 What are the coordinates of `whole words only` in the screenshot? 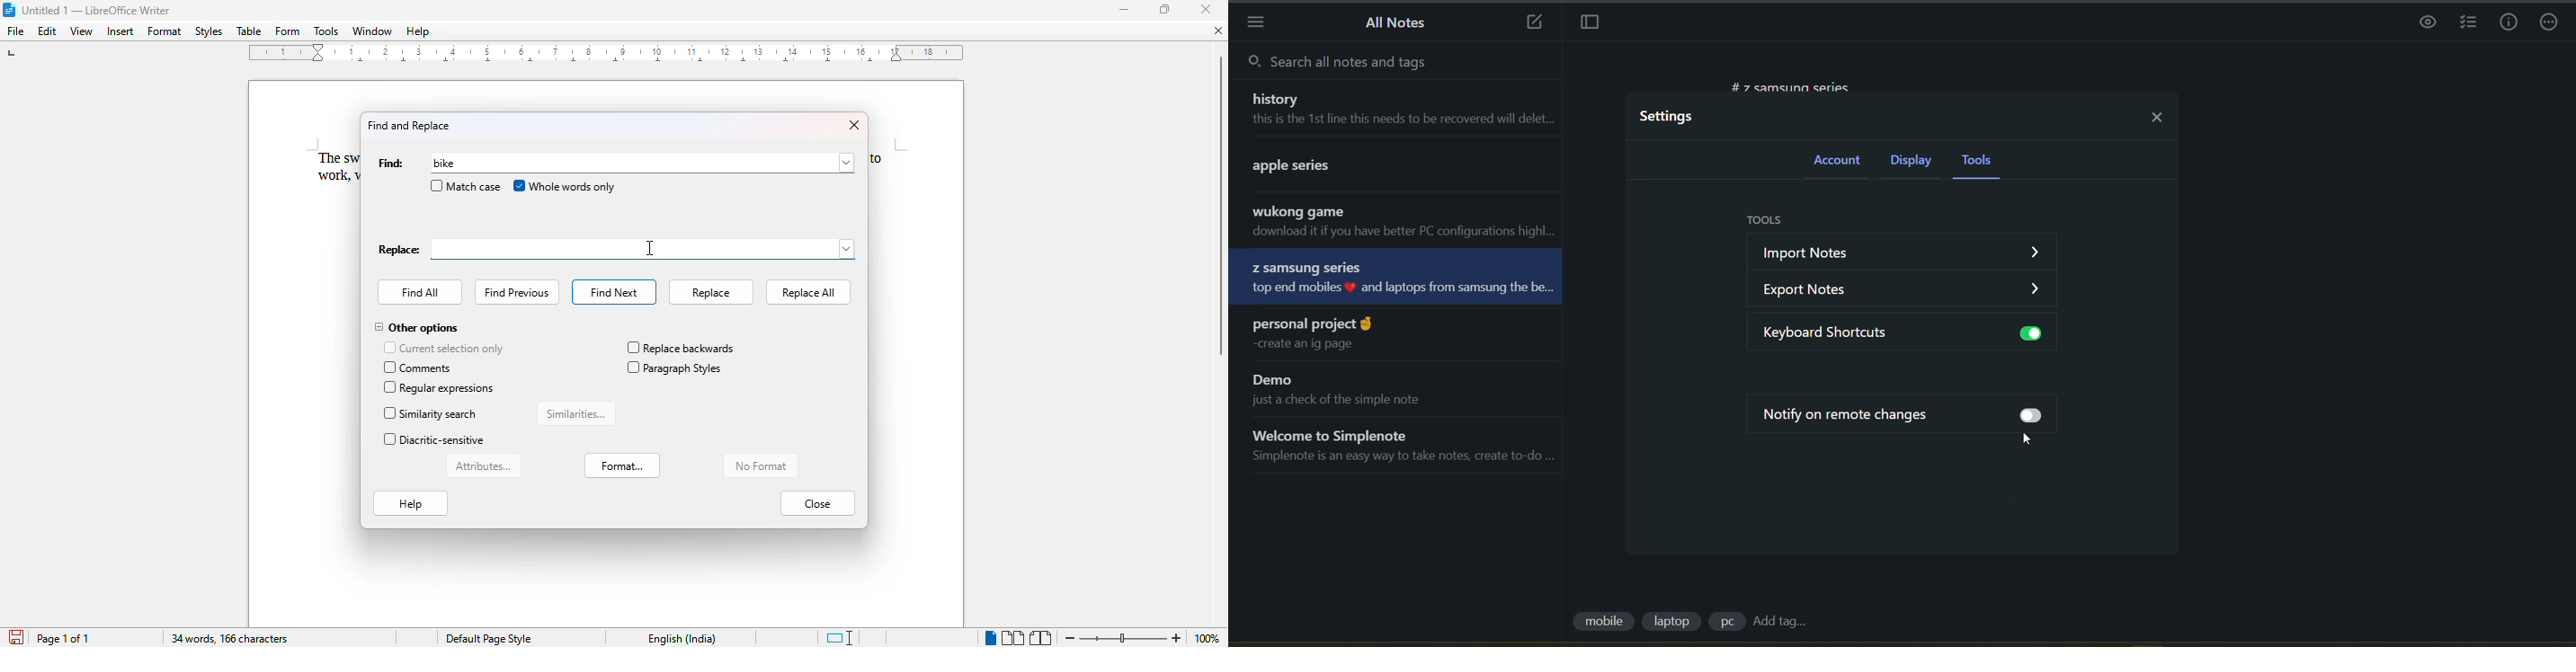 It's located at (565, 186).